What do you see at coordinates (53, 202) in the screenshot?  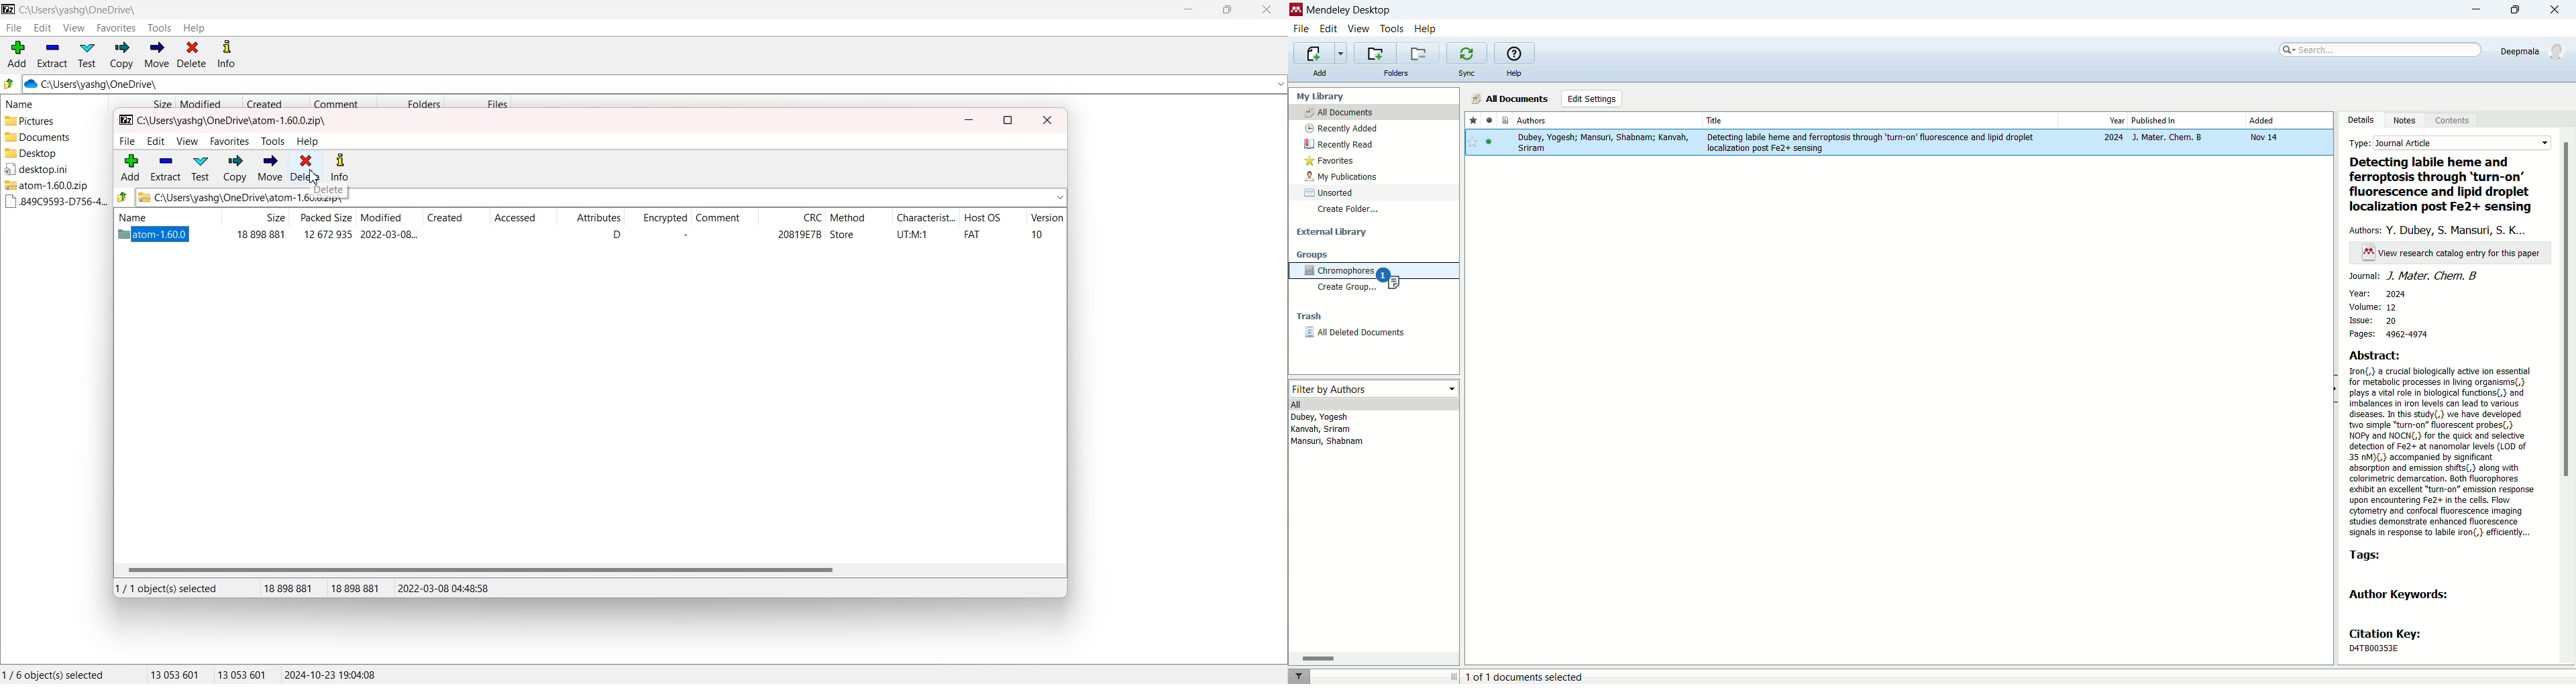 I see `.894c File` at bounding box center [53, 202].